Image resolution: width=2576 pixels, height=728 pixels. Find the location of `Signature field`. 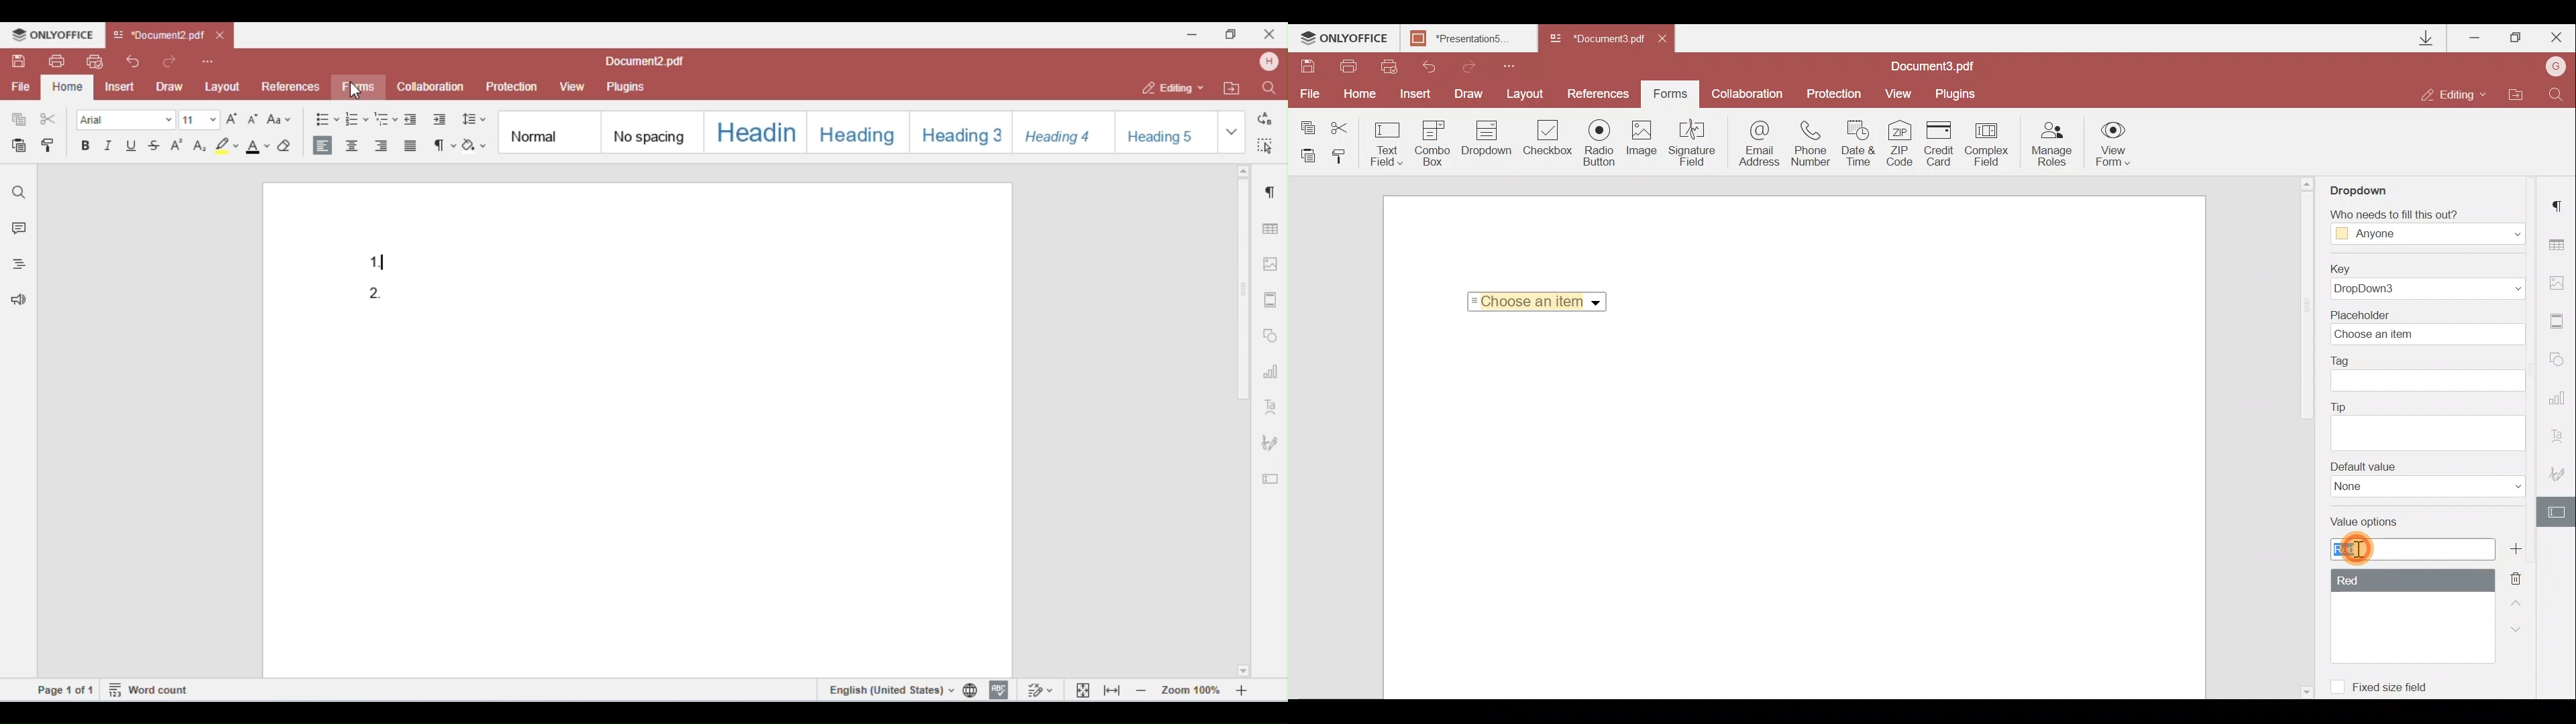

Signature field is located at coordinates (1694, 145).